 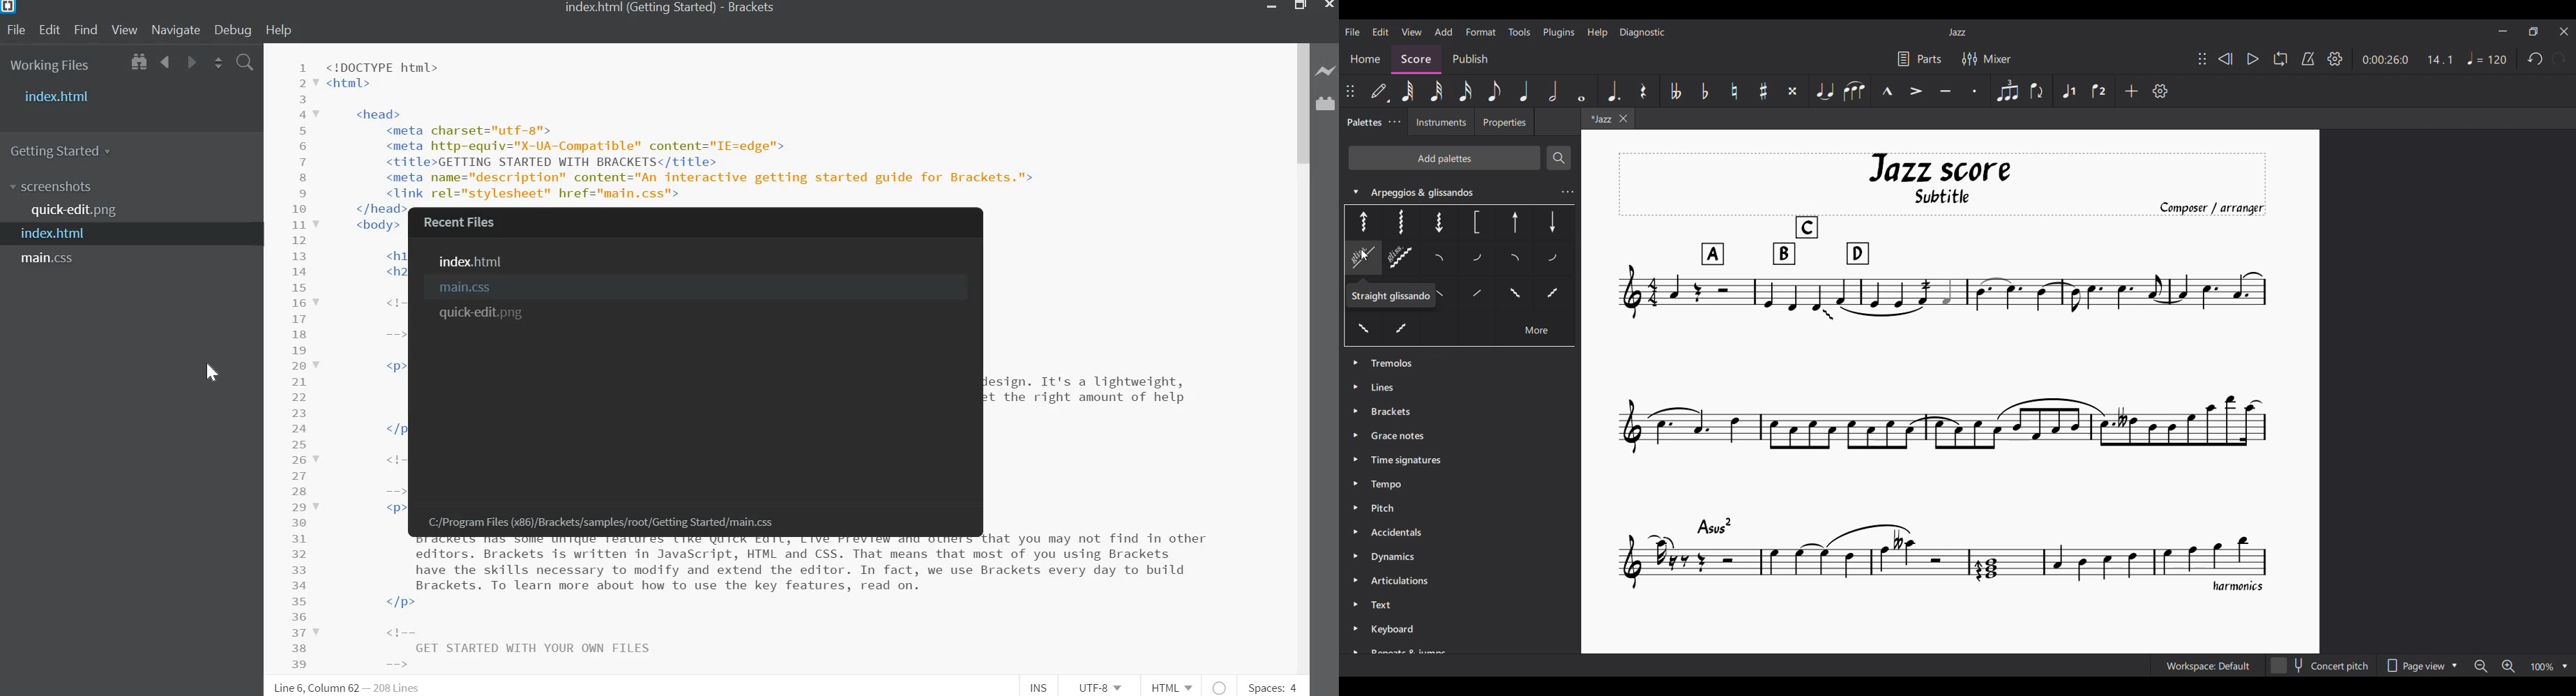 What do you see at coordinates (1361, 123) in the screenshot?
I see `Palettes` at bounding box center [1361, 123].